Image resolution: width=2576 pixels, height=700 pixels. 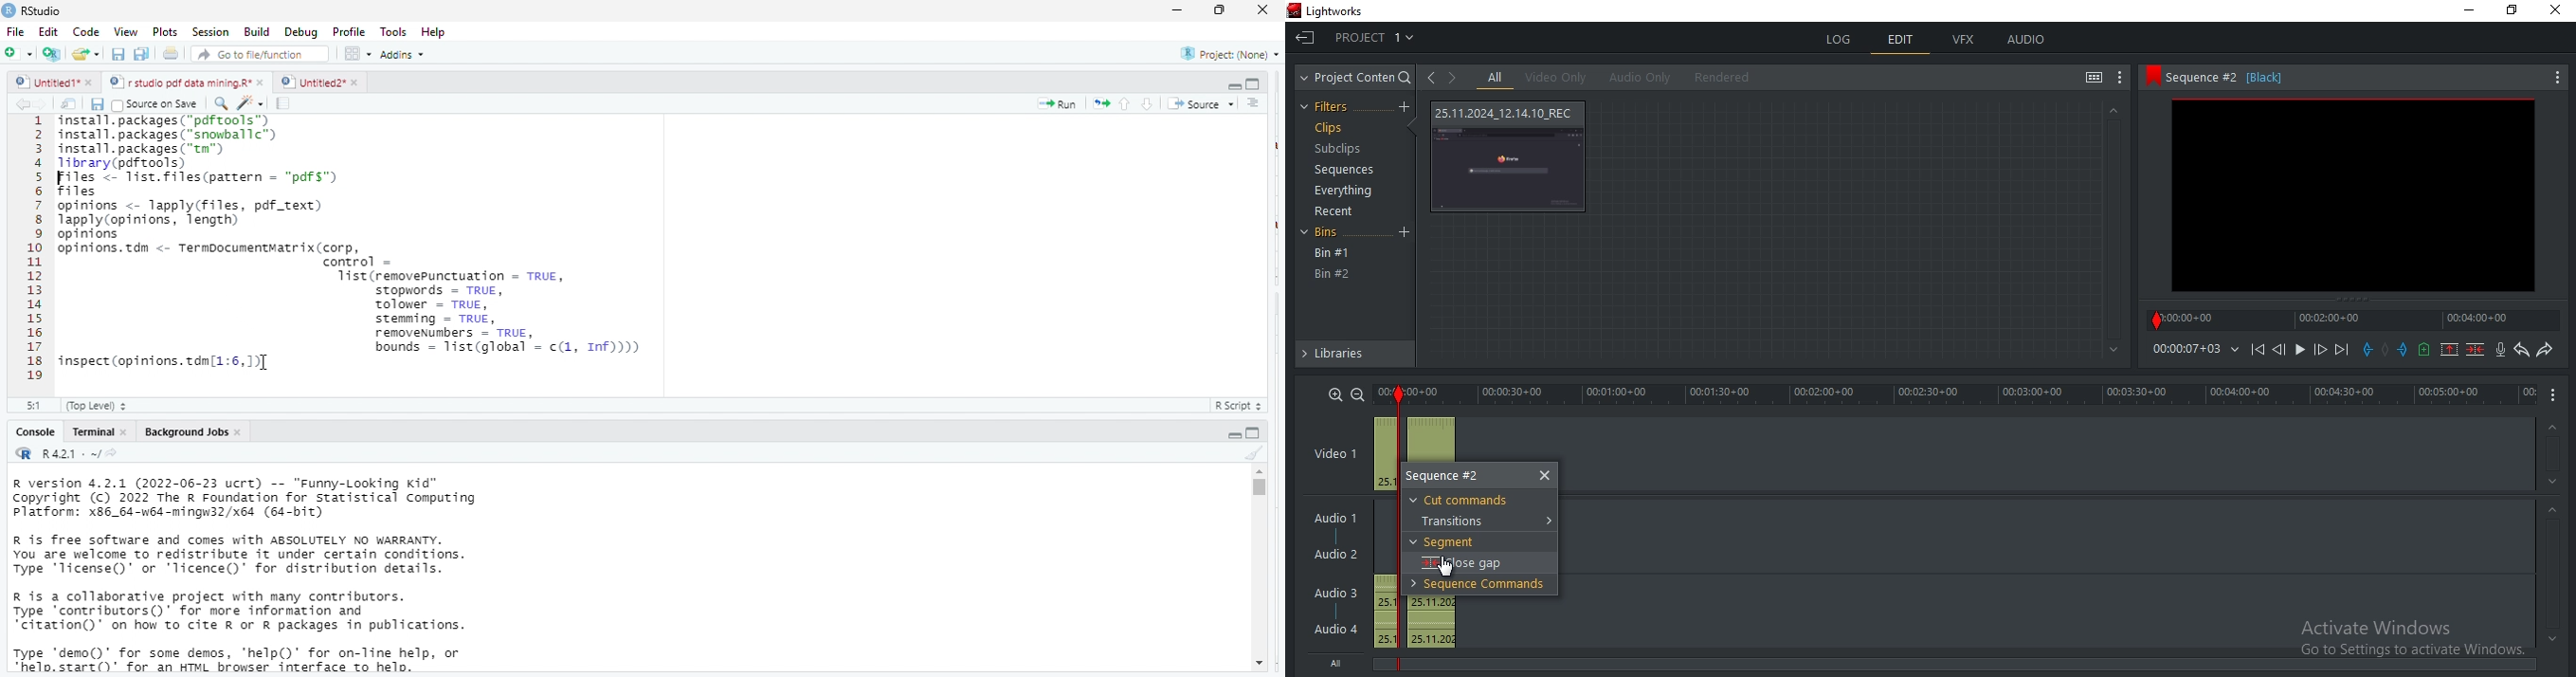 I want to click on untitled1, so click(x=45, y=83).